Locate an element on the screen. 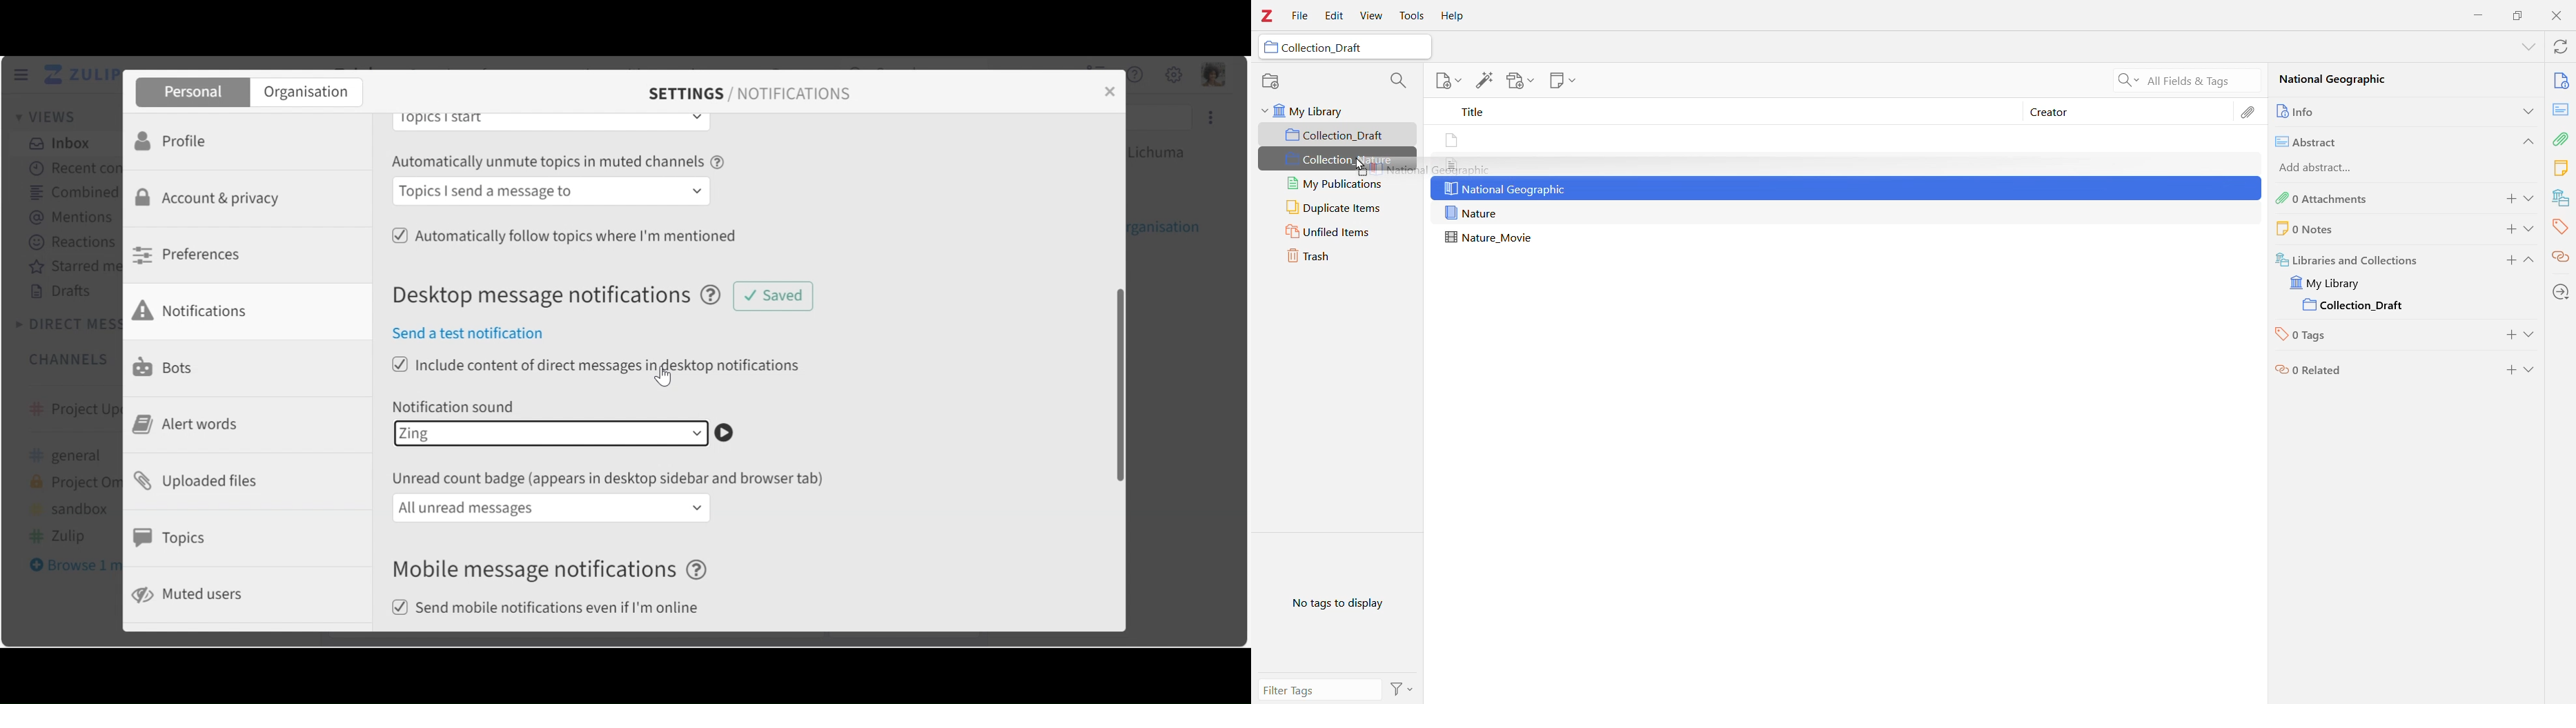 Image resolution: width=2576 pixels, height=728 pixels. nature is located at coordinates (1474, 213).